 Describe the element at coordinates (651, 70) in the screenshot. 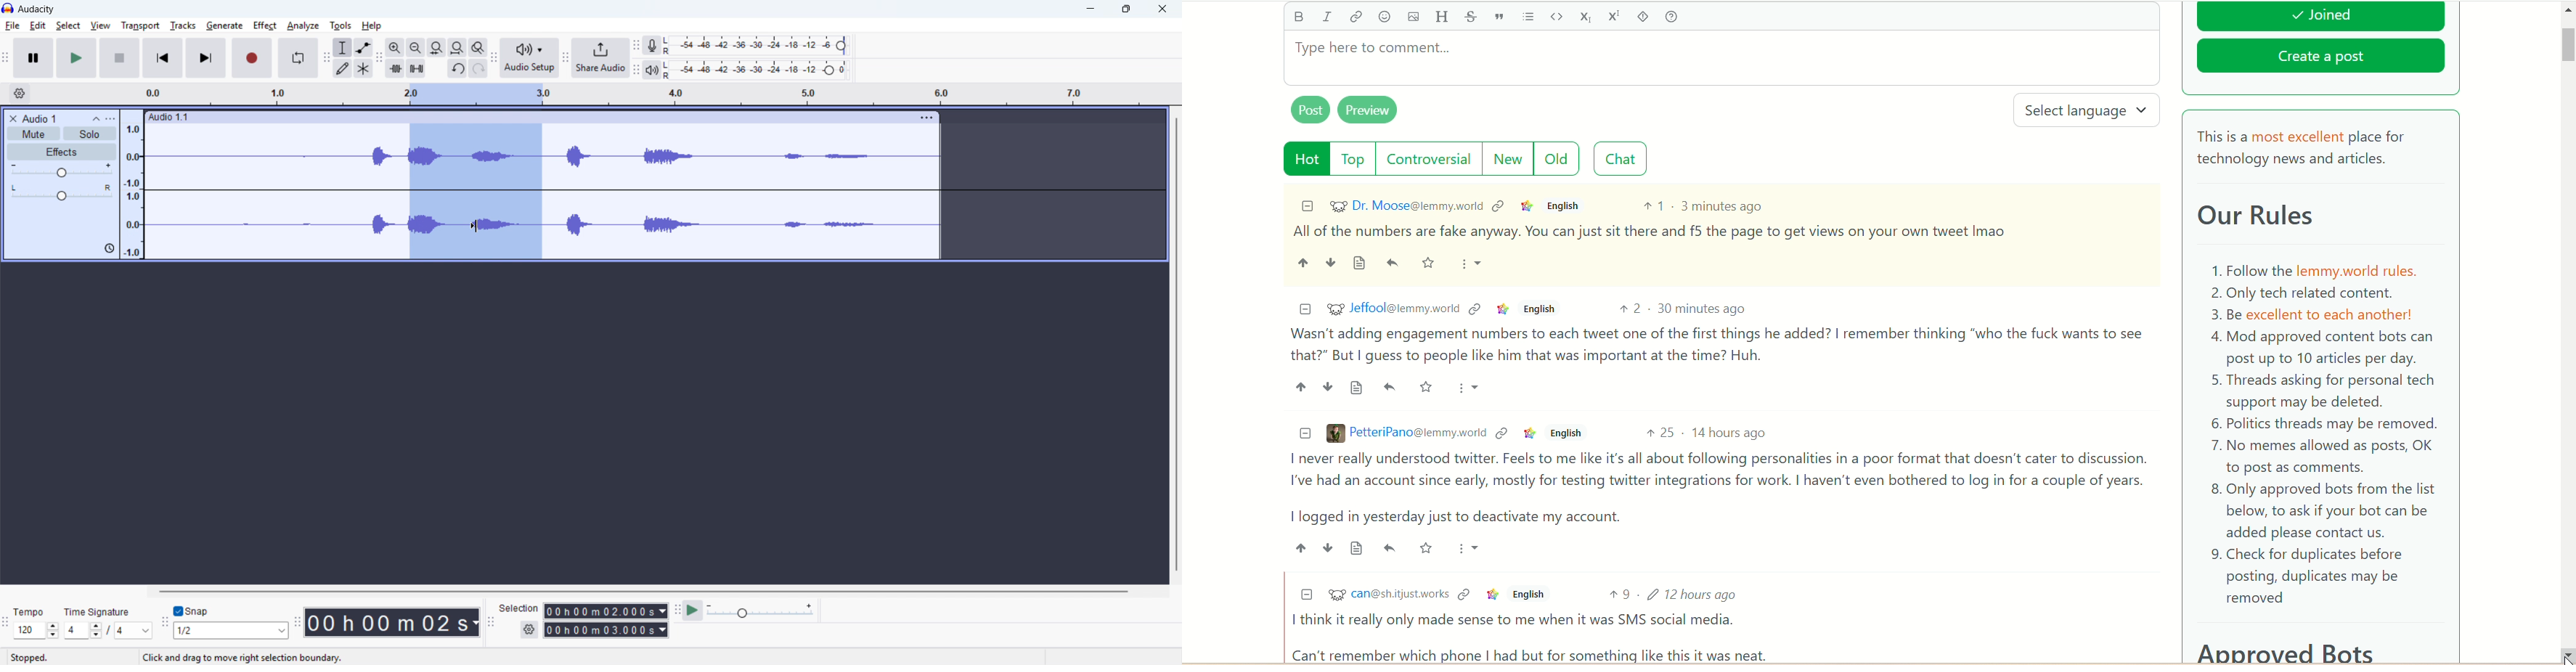

I see `playback metre` at that location.